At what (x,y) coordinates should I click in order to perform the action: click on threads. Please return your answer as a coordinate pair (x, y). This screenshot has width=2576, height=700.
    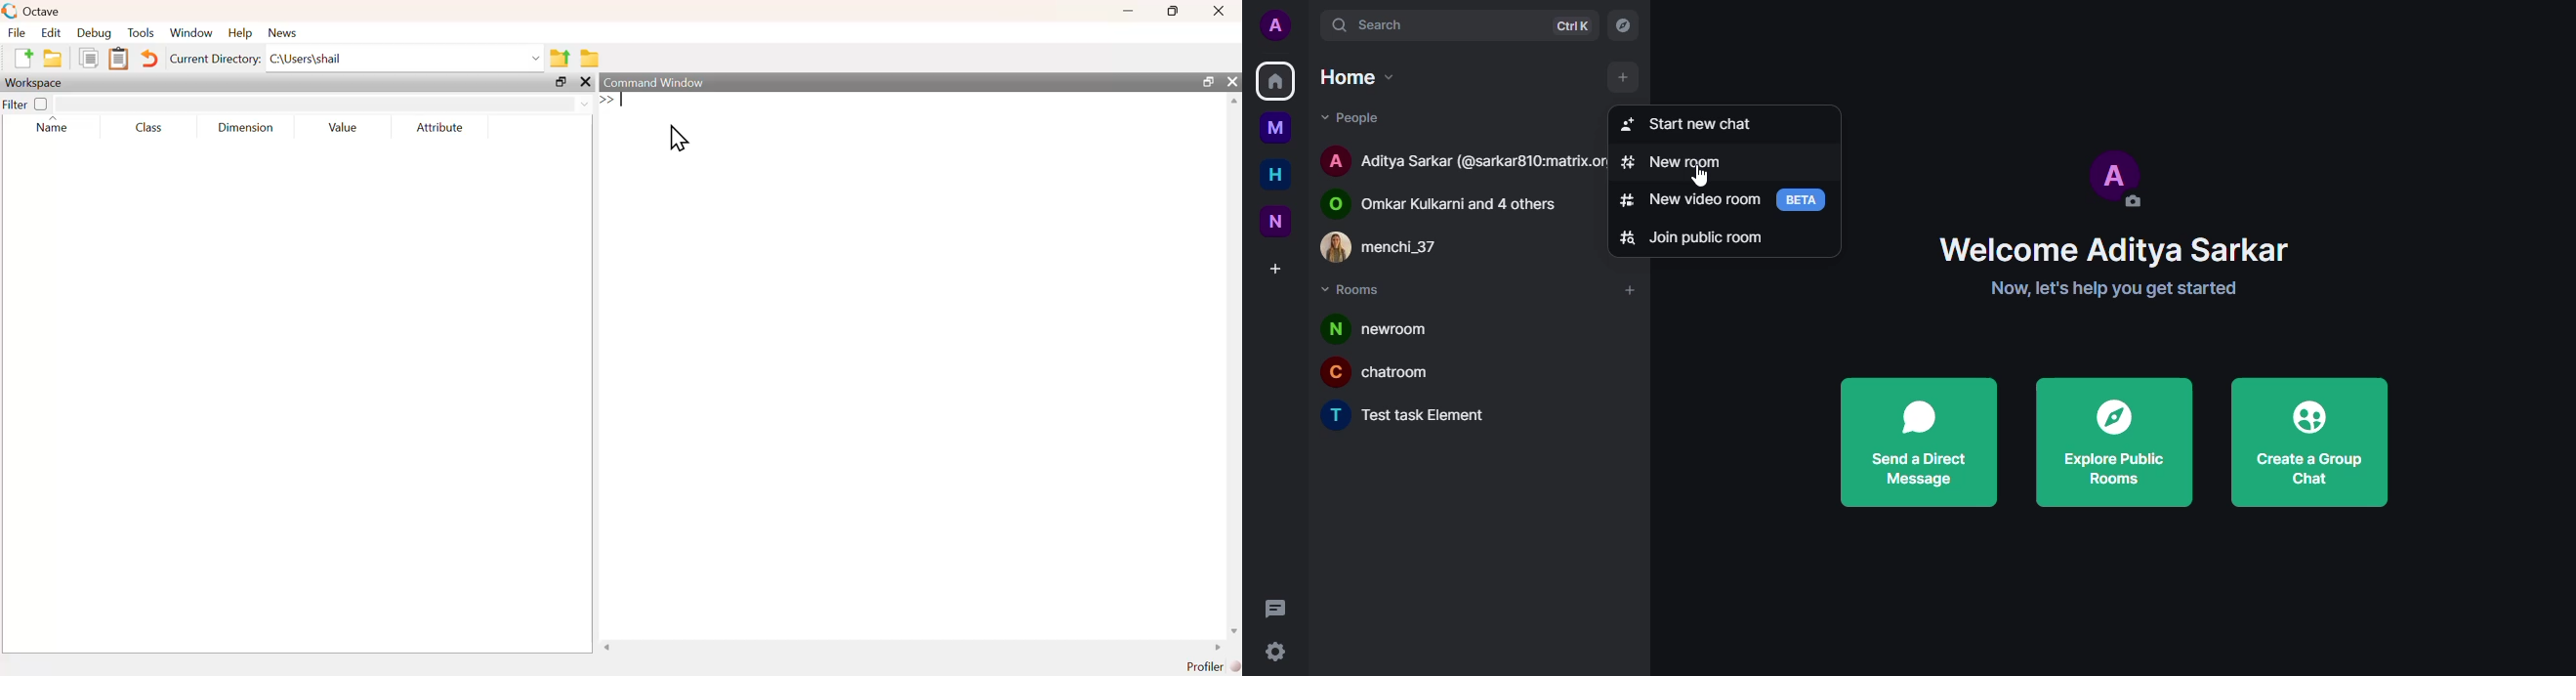
    Looking at the image, I should click on (1275, 609).